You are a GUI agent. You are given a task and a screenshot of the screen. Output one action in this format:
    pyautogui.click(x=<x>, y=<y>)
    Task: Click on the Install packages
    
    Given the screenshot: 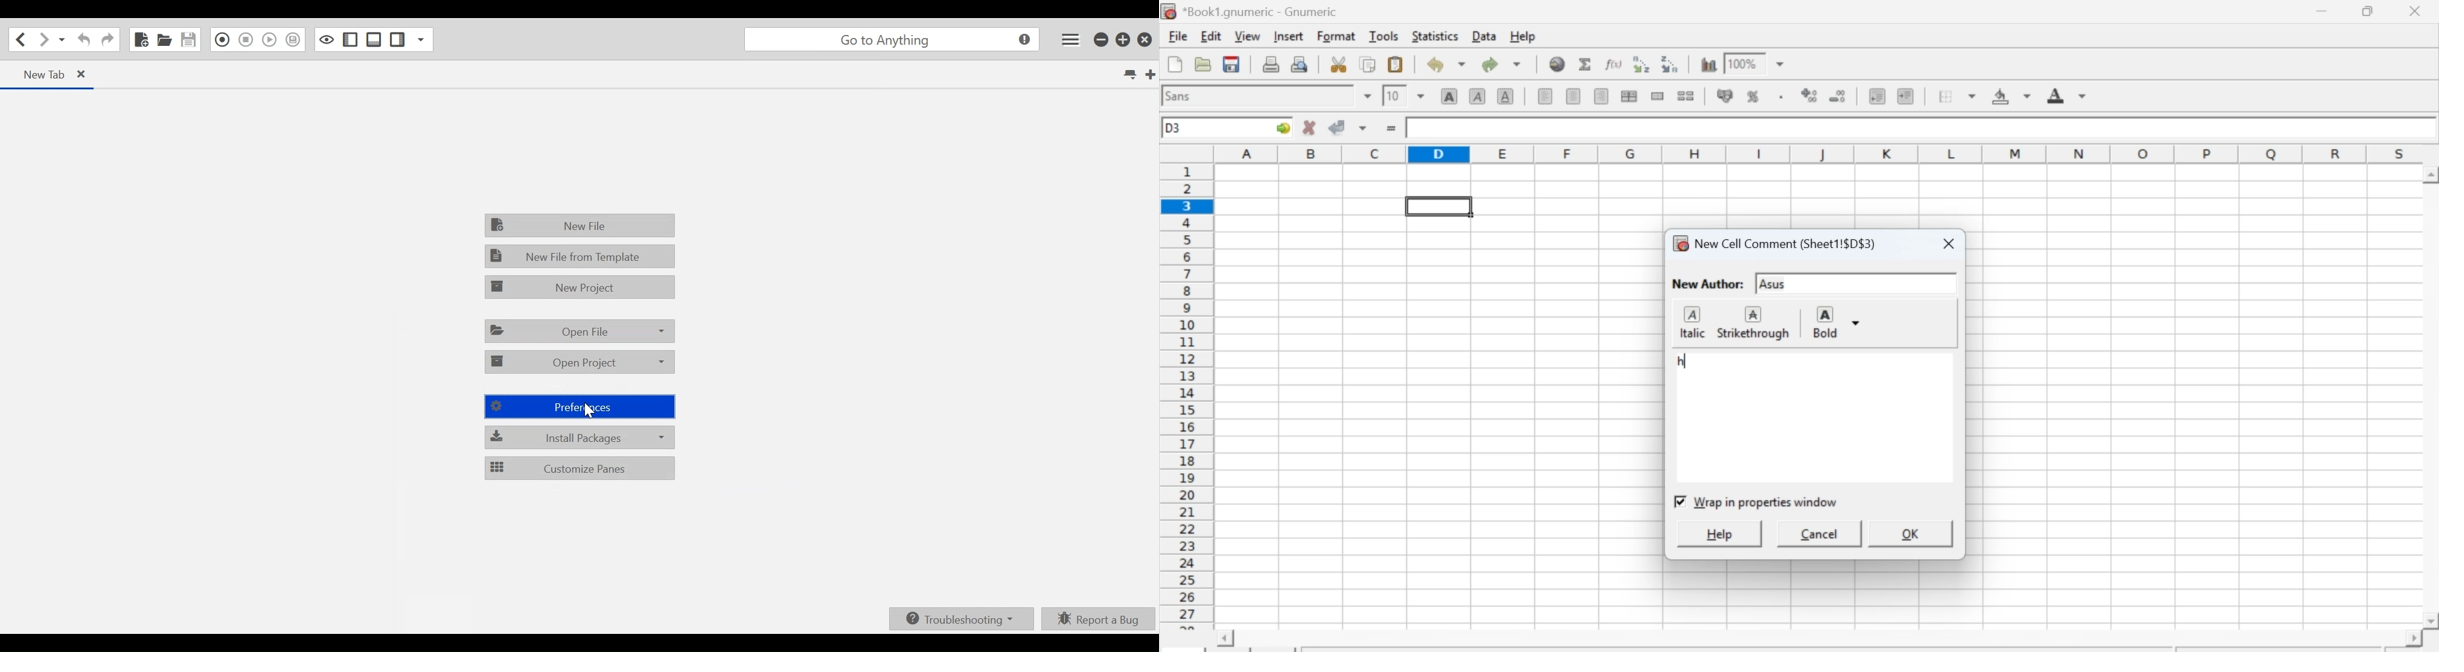 What is the action you would take?
    pyautogui.click(x=579, y=437)
    